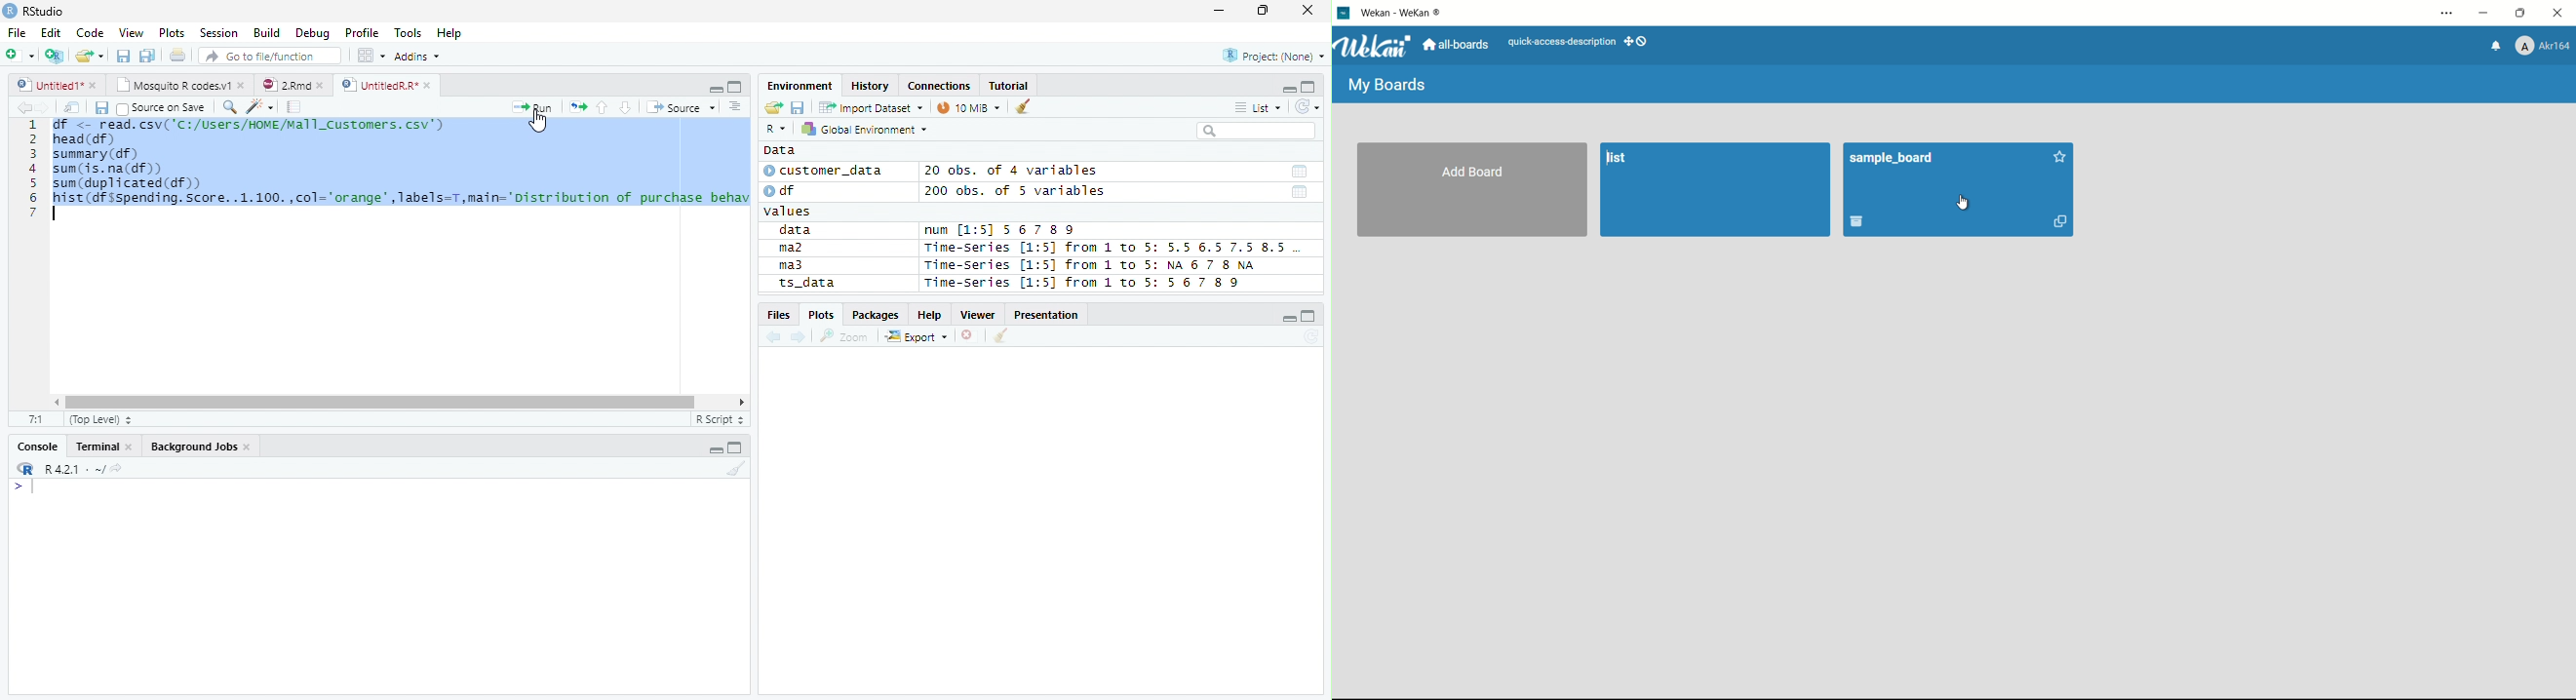  I want to click on Code, so click(92, 33).